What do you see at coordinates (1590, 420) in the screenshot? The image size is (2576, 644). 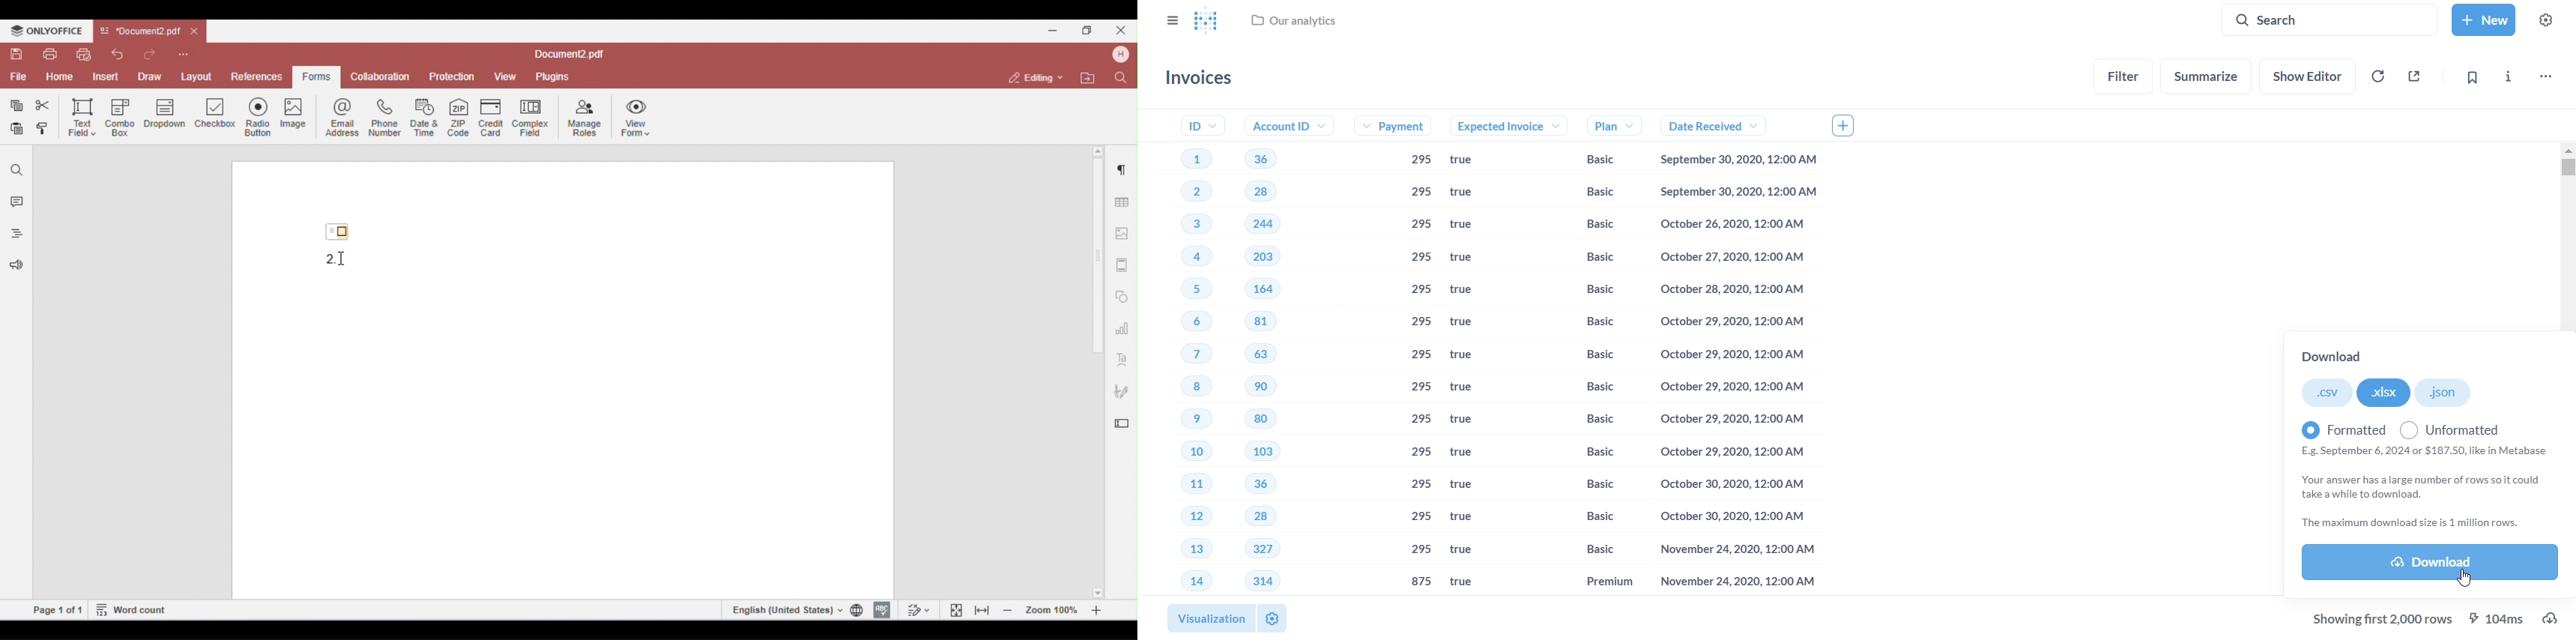 I see `Basic` at bounding box center [1590, 420].